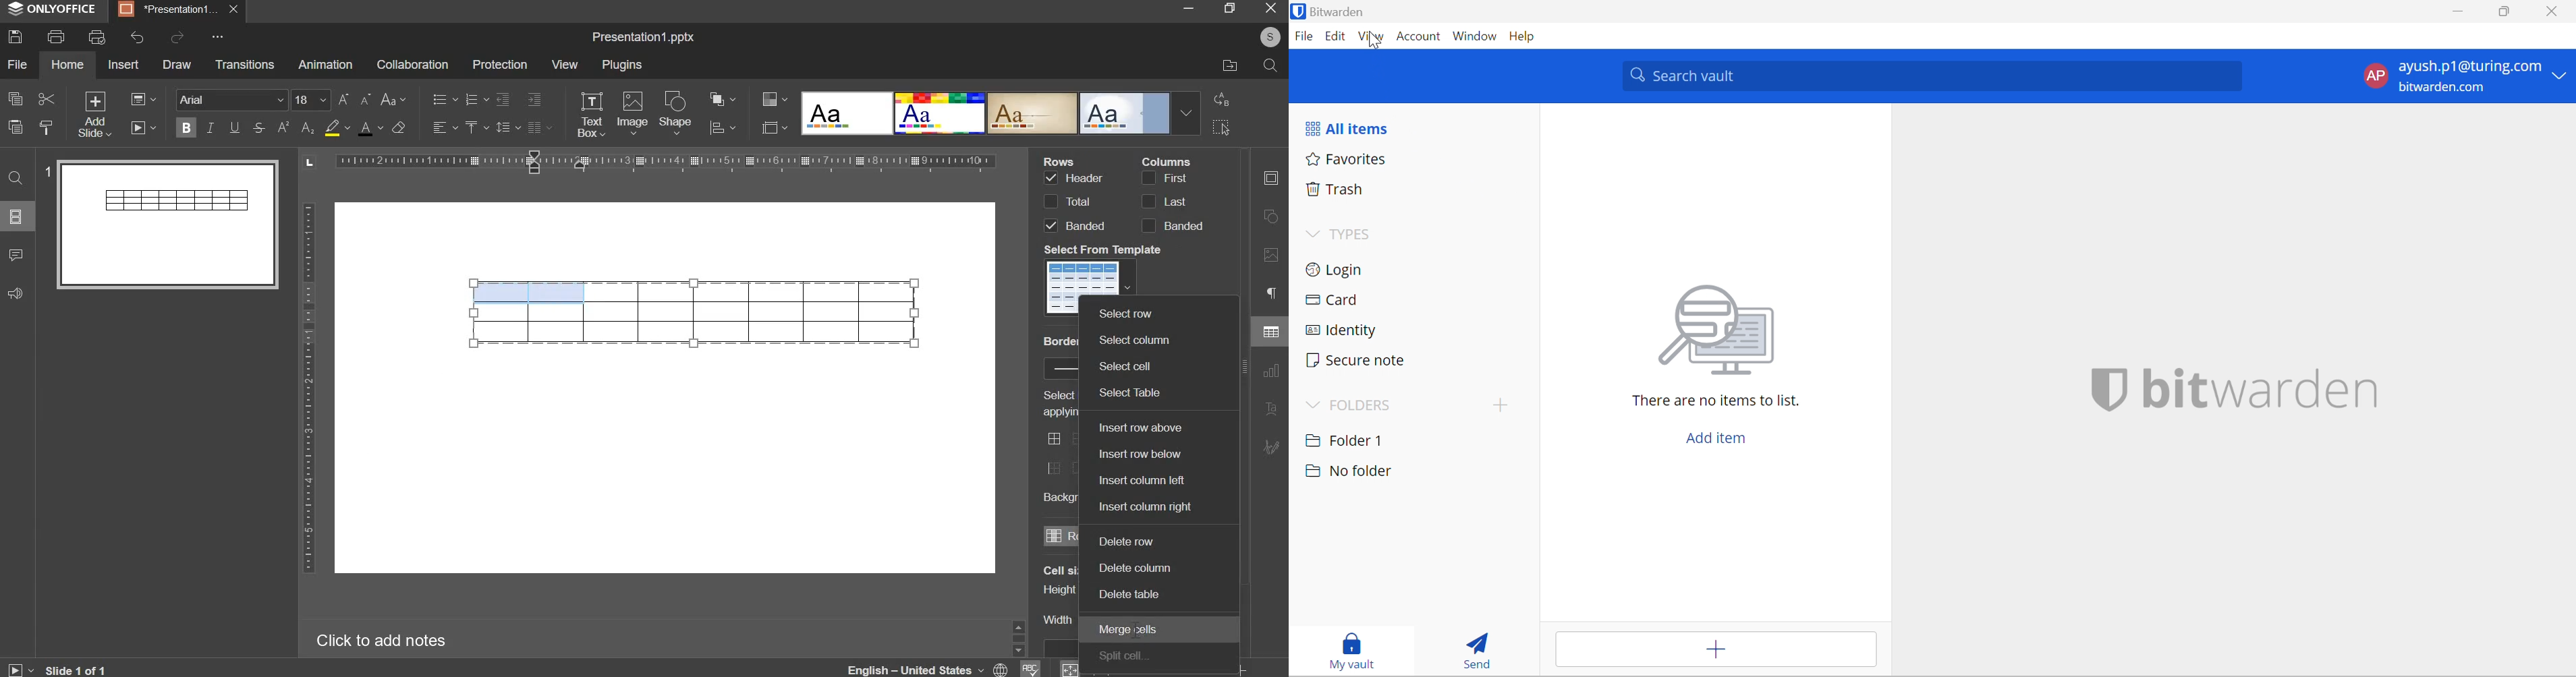 Image resolution: width=2576 pixels, height=700 pixels. What do you see at coordinates (540, 127) in the screenshot?
I see `justified` at bounding box center [540, 127].